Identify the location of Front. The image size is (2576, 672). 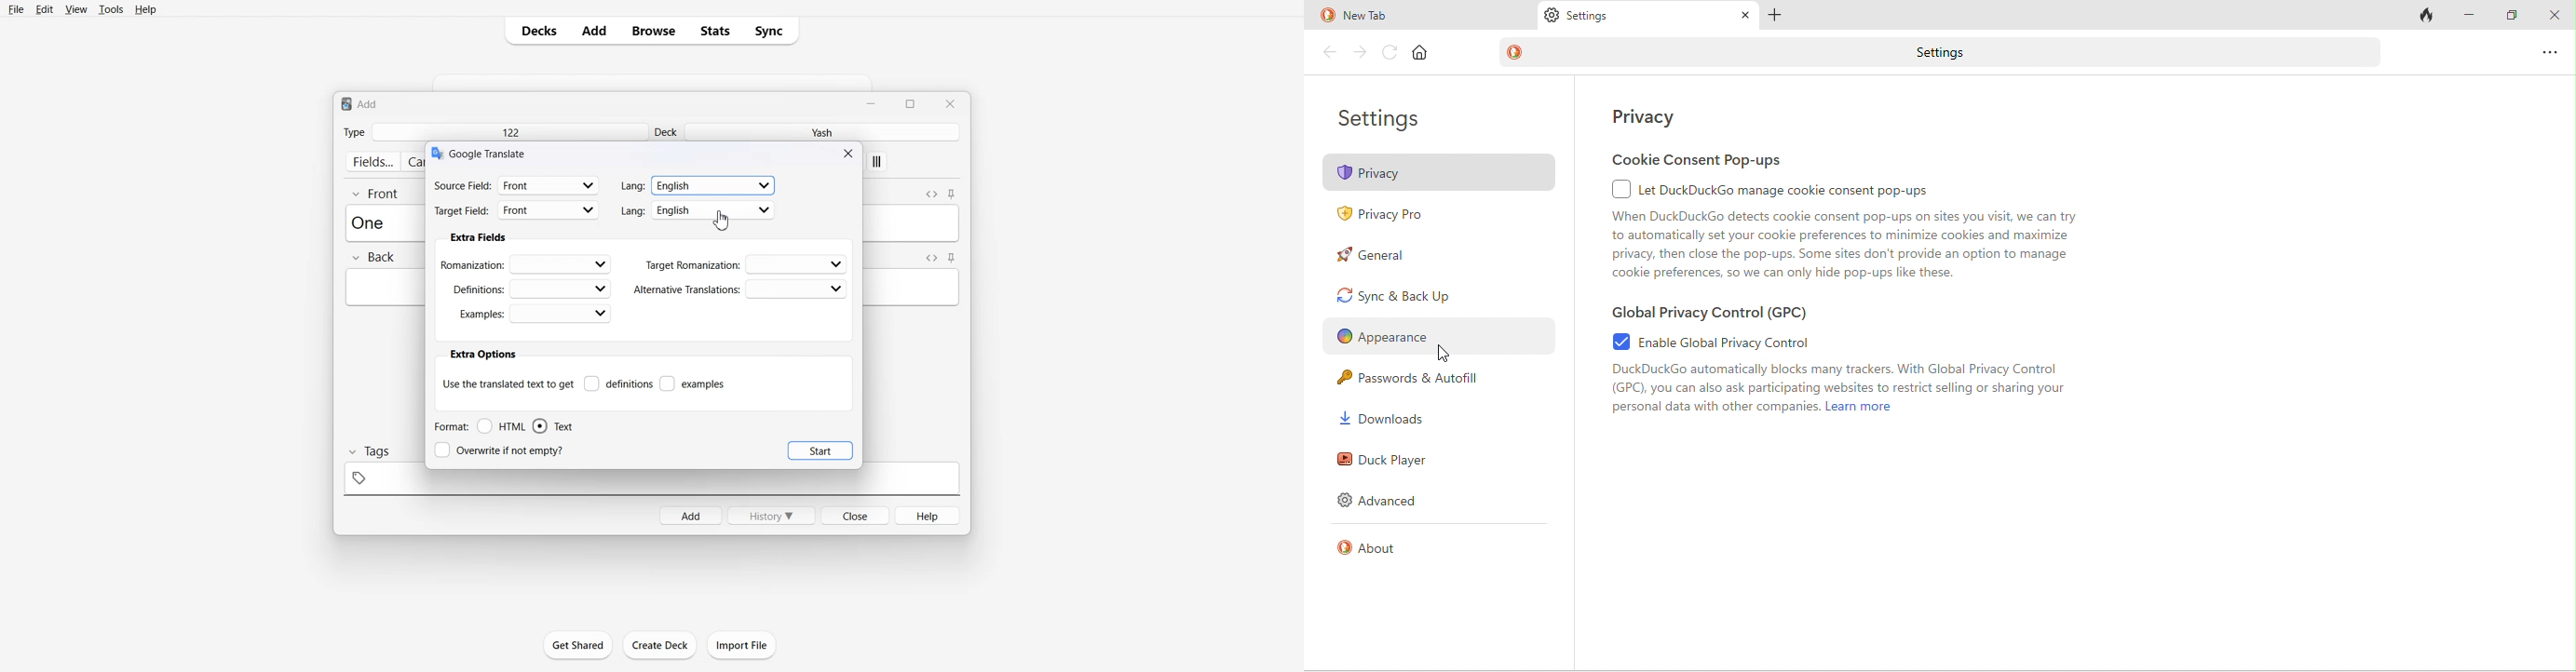
(376, 193).